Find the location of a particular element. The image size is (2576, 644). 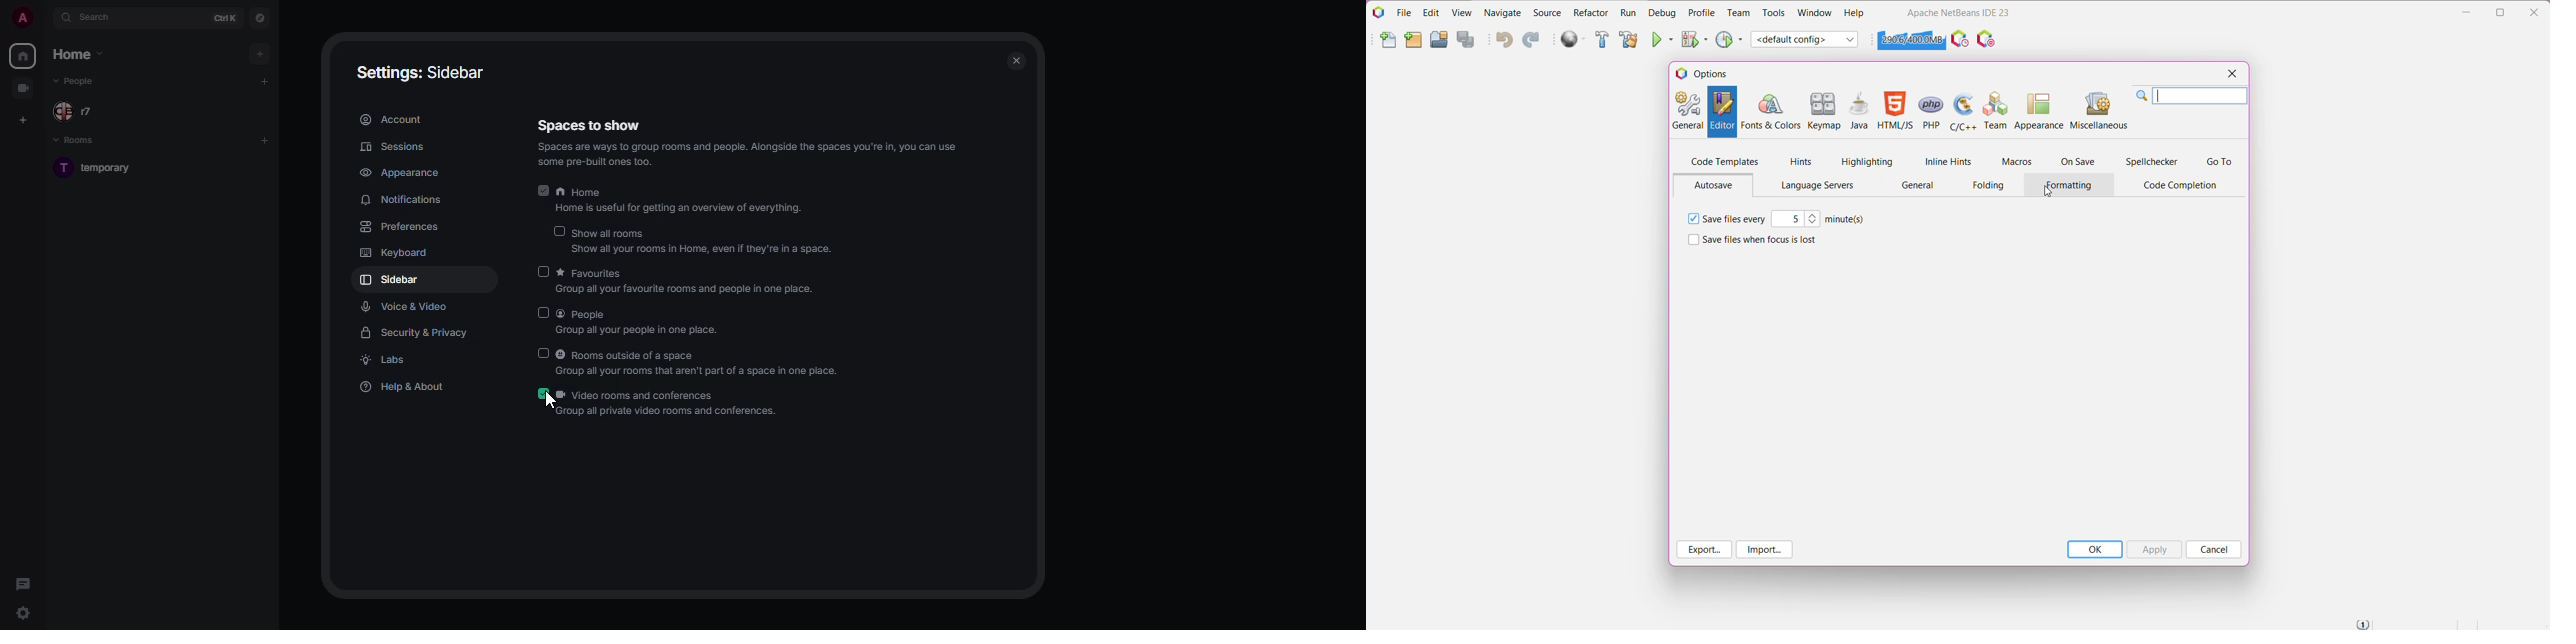

expand is located at coordinates (45, 17).